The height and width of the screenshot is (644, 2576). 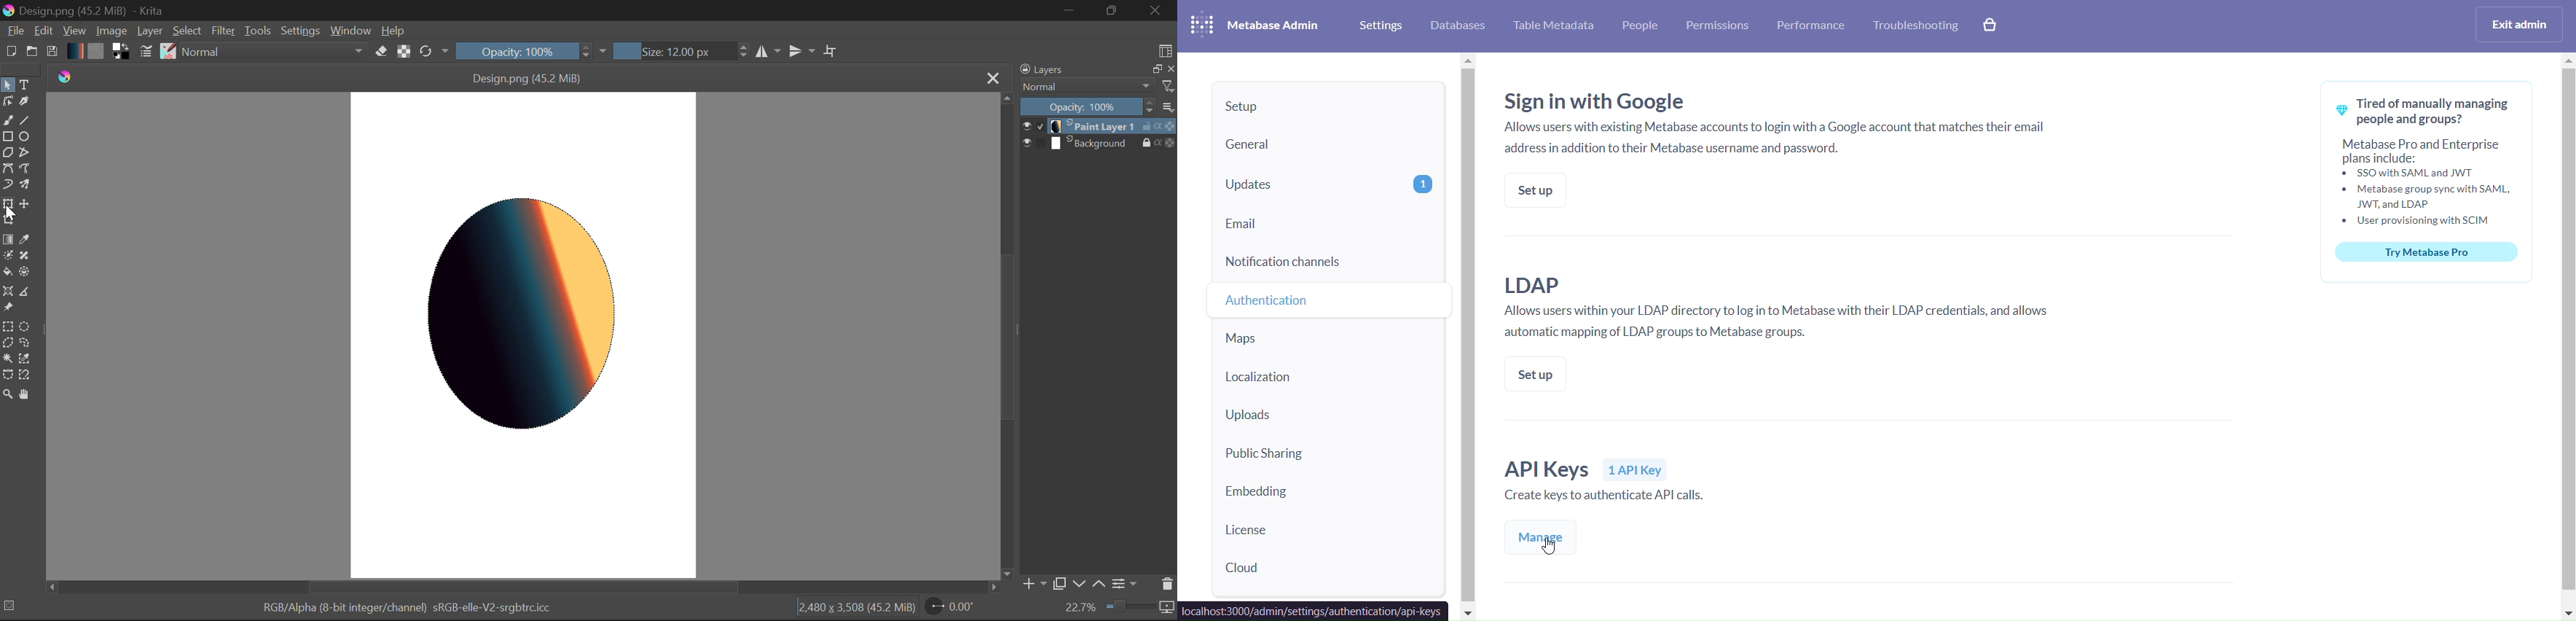 What do you see at coordinates (1323, 381) in the screenshot?
I see `localization` at bounding box center [1323, 381].